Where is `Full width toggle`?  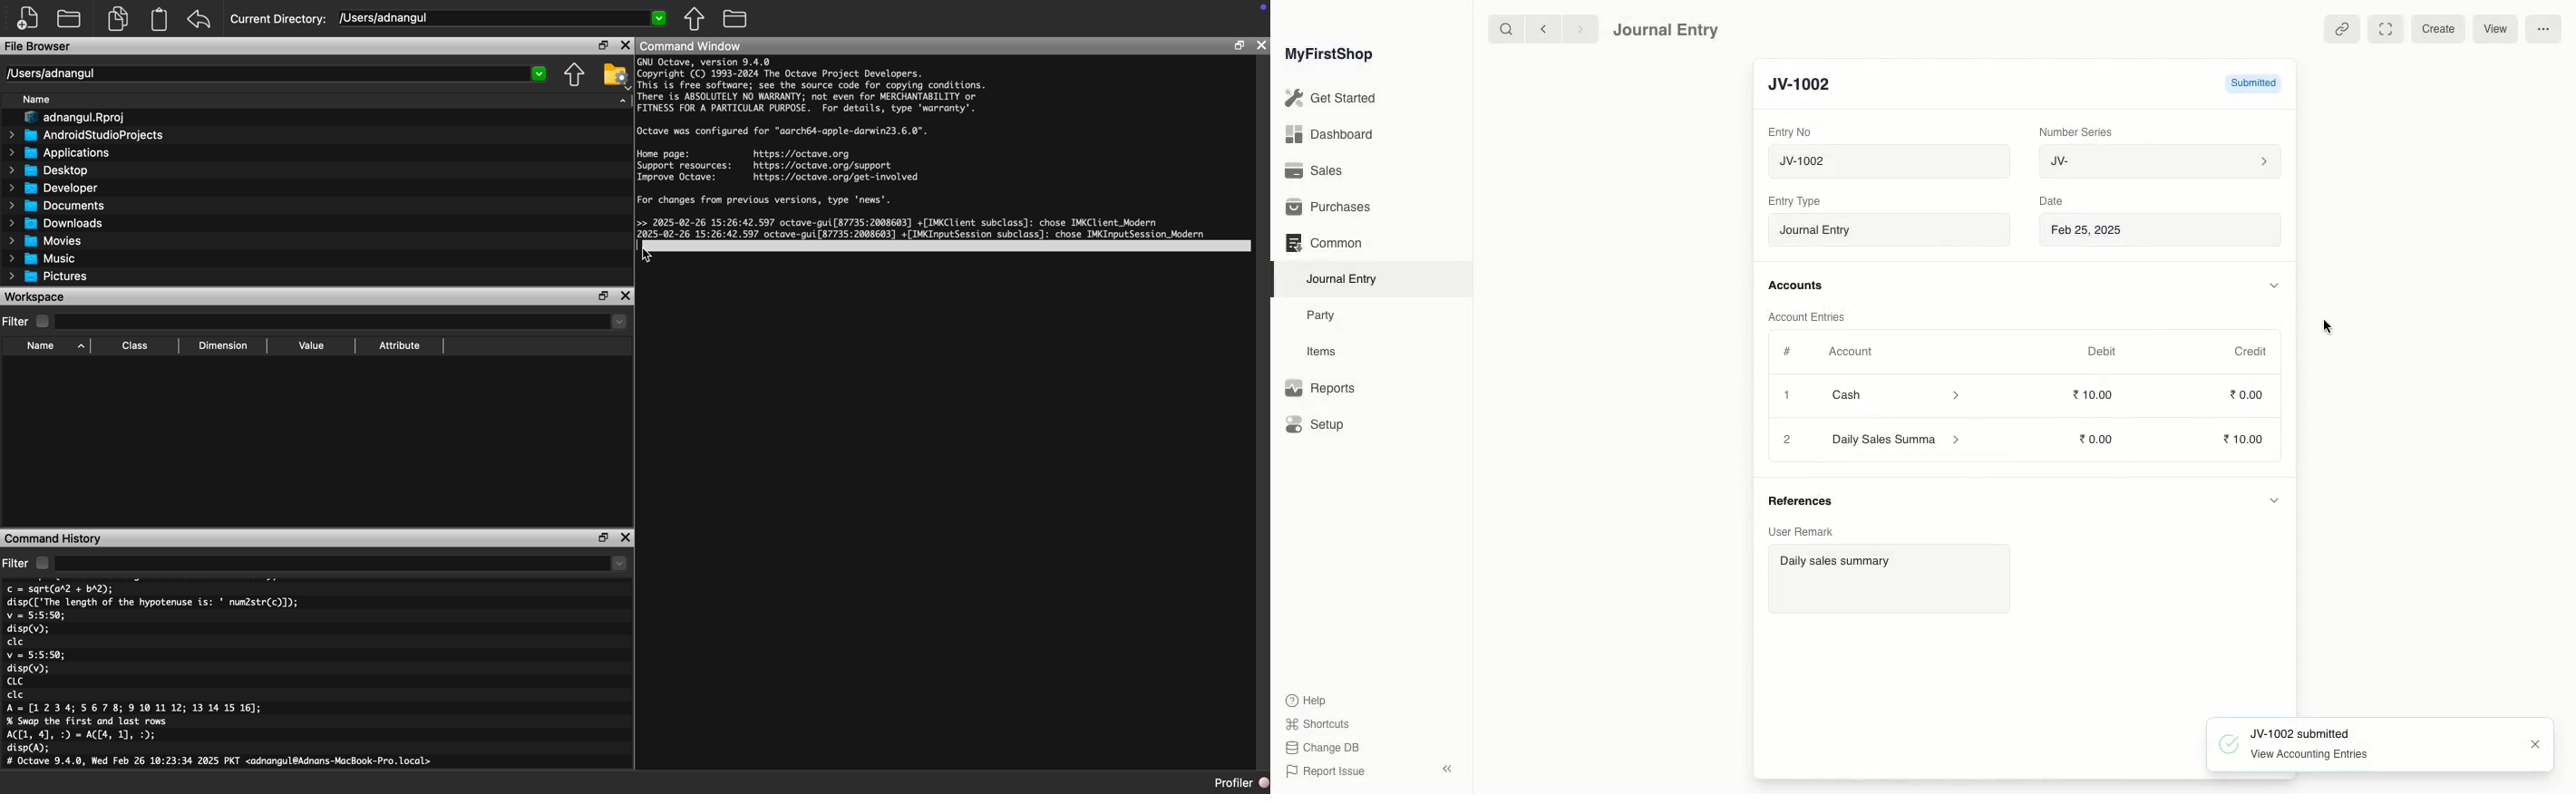 Full width toggle is located at coordinates (2388, 28).